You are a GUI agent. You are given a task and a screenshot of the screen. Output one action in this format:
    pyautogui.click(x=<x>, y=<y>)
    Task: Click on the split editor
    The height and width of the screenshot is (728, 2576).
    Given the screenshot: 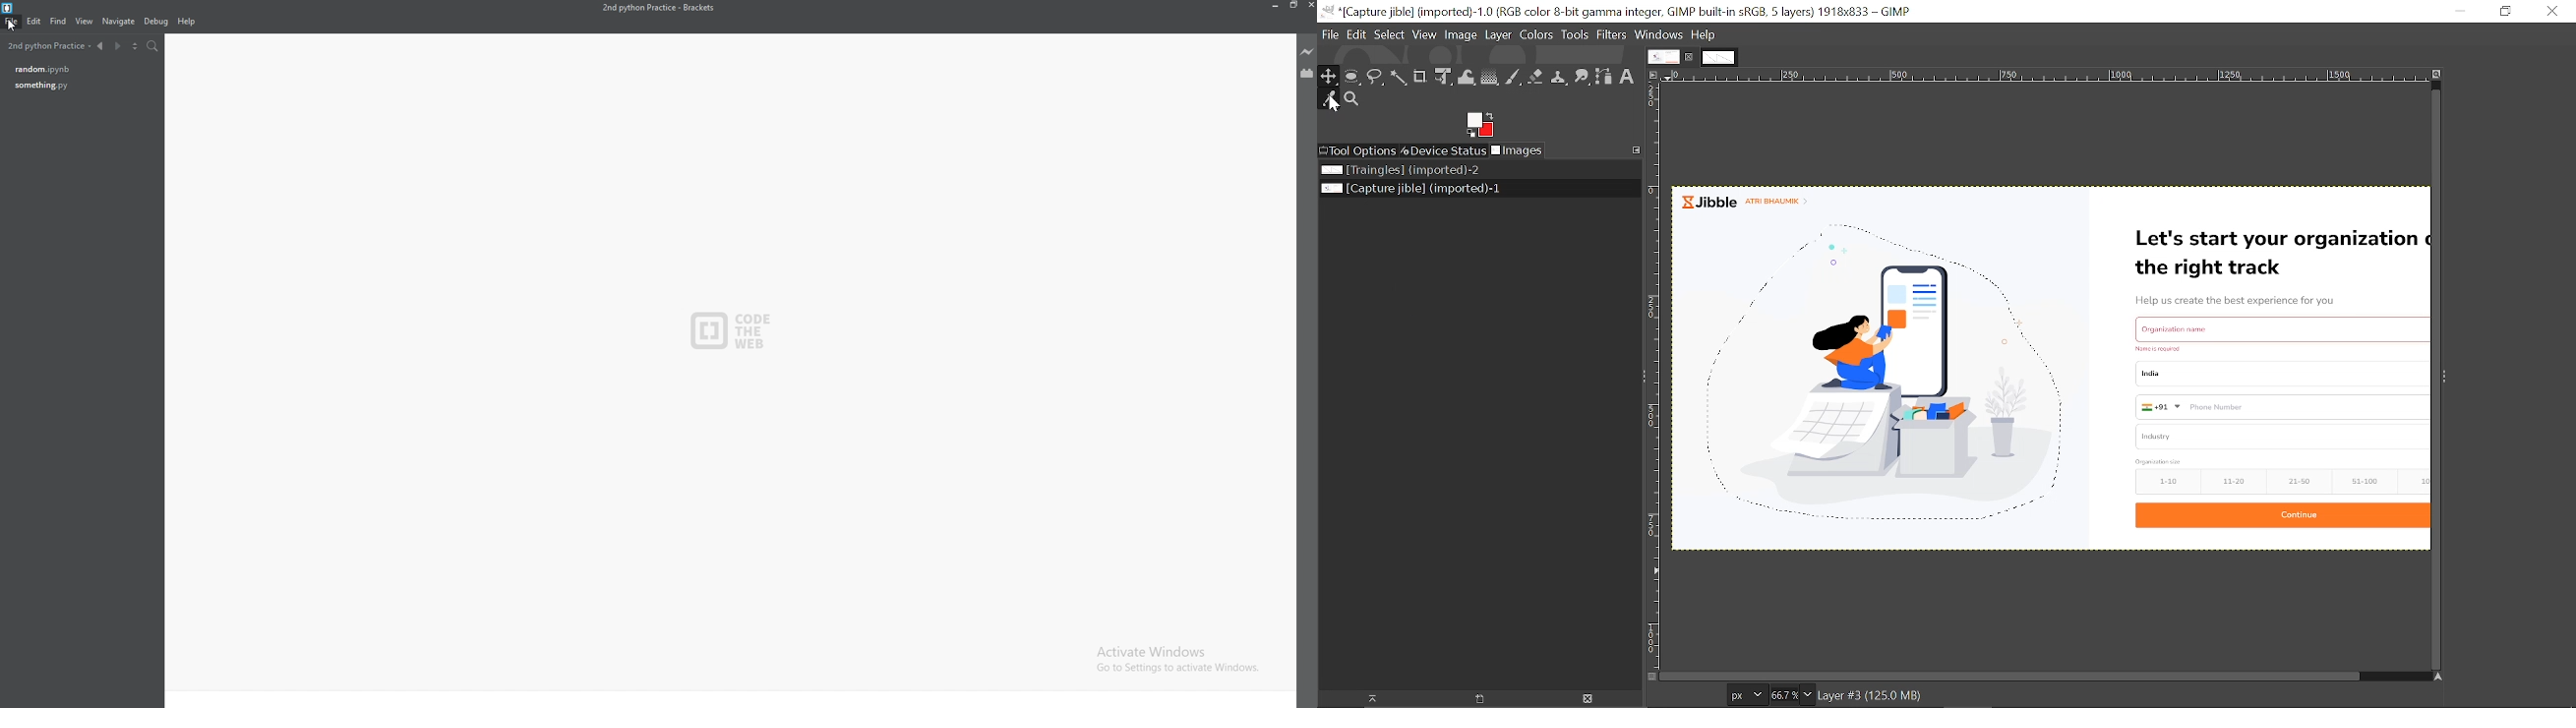 What is the action you would take?
    pyautogui.click(x=137, y=45)
    